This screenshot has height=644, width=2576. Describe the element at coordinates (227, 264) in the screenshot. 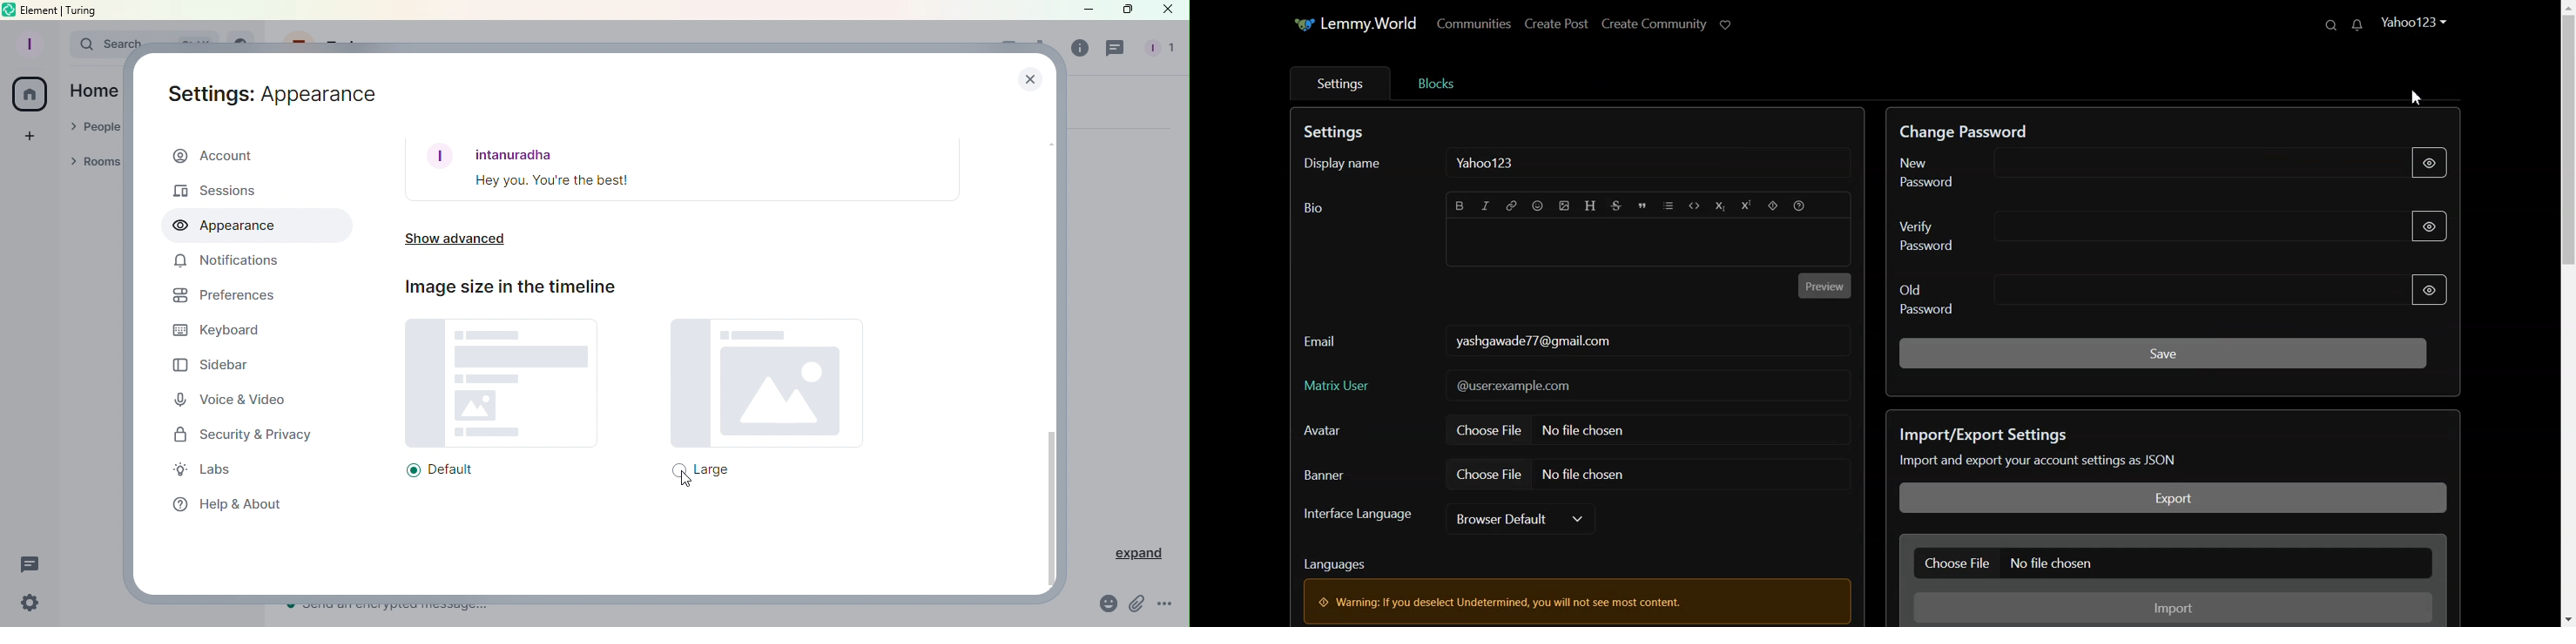

I see `Notifications` at that location.